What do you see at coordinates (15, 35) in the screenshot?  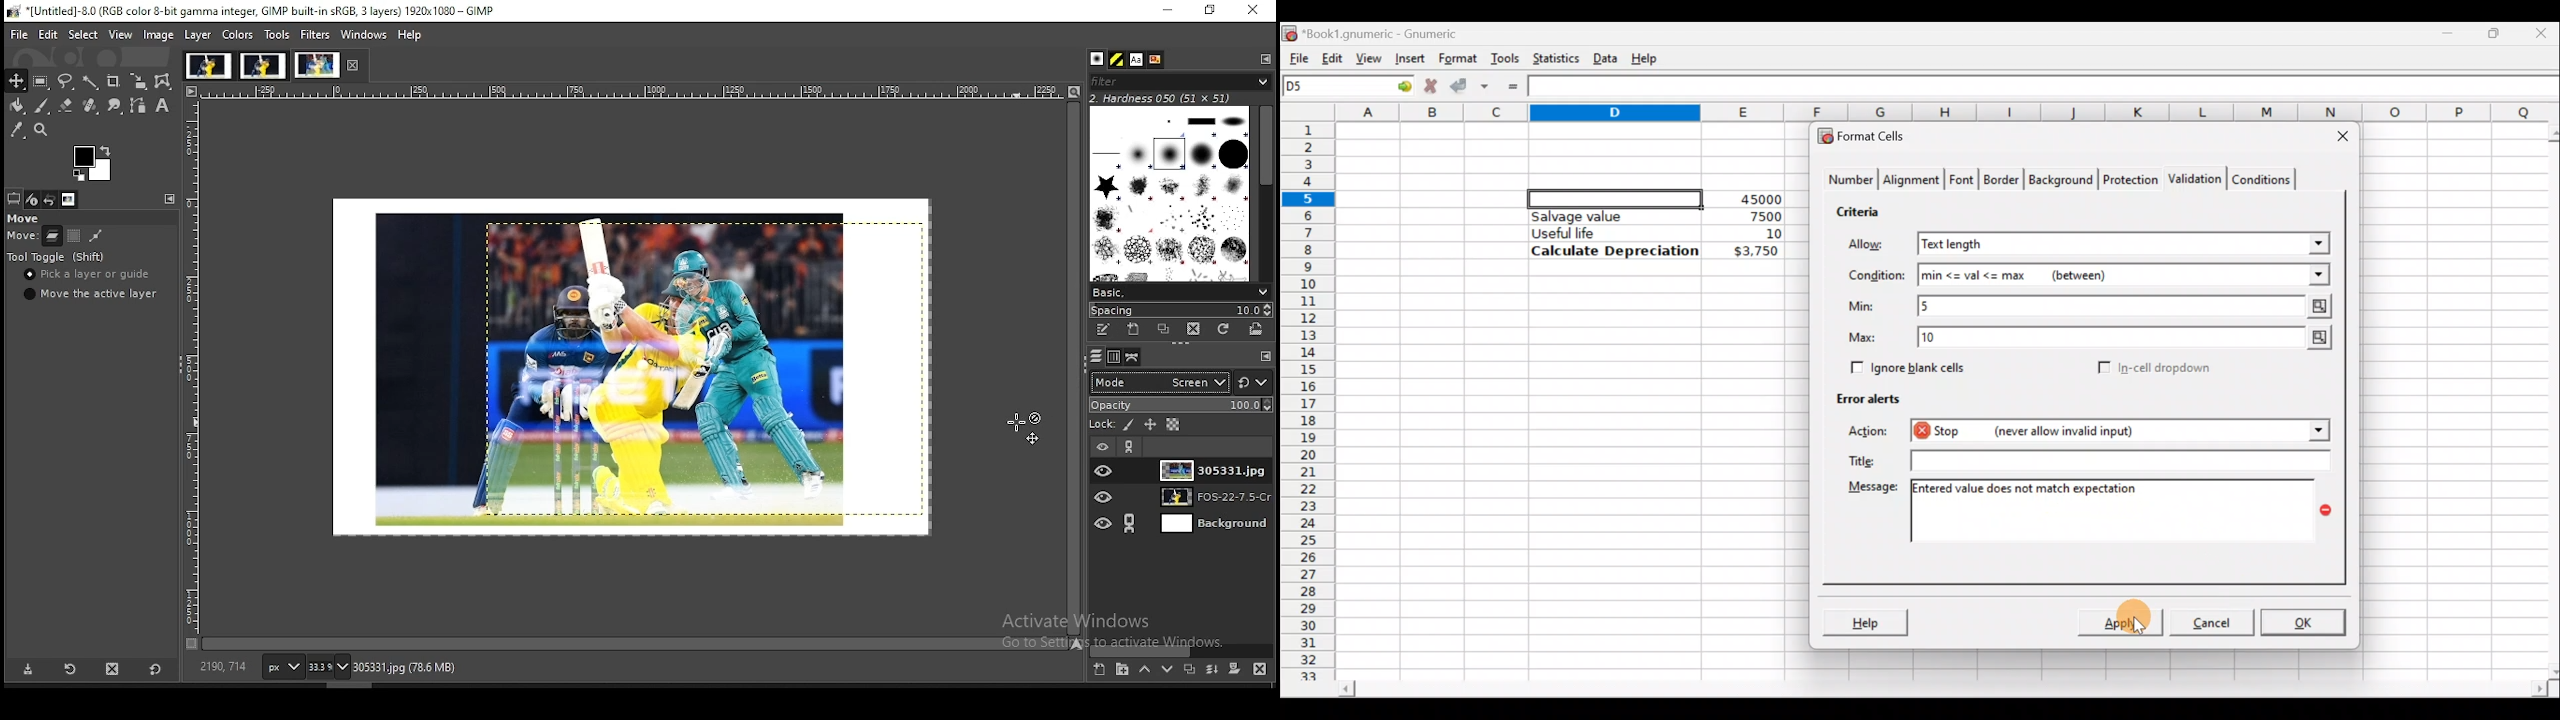 I see `file` at bounding box center [15, 35].